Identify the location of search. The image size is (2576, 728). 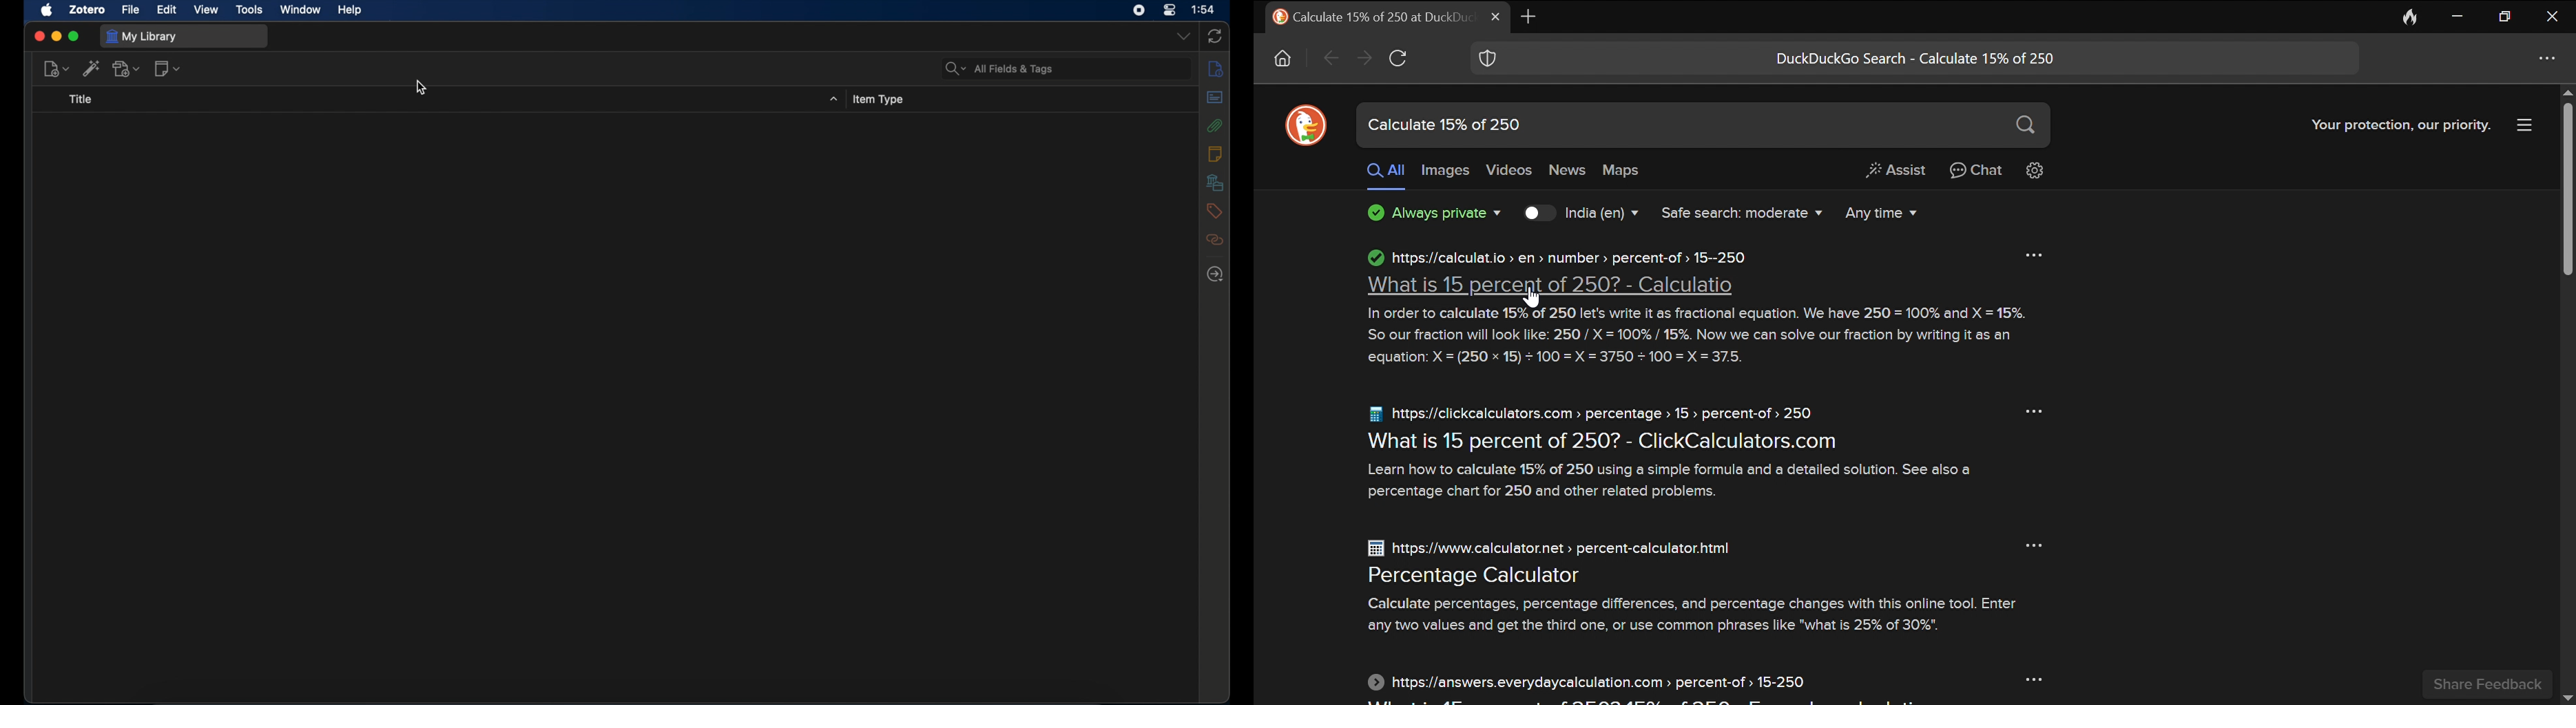
(91, 69).